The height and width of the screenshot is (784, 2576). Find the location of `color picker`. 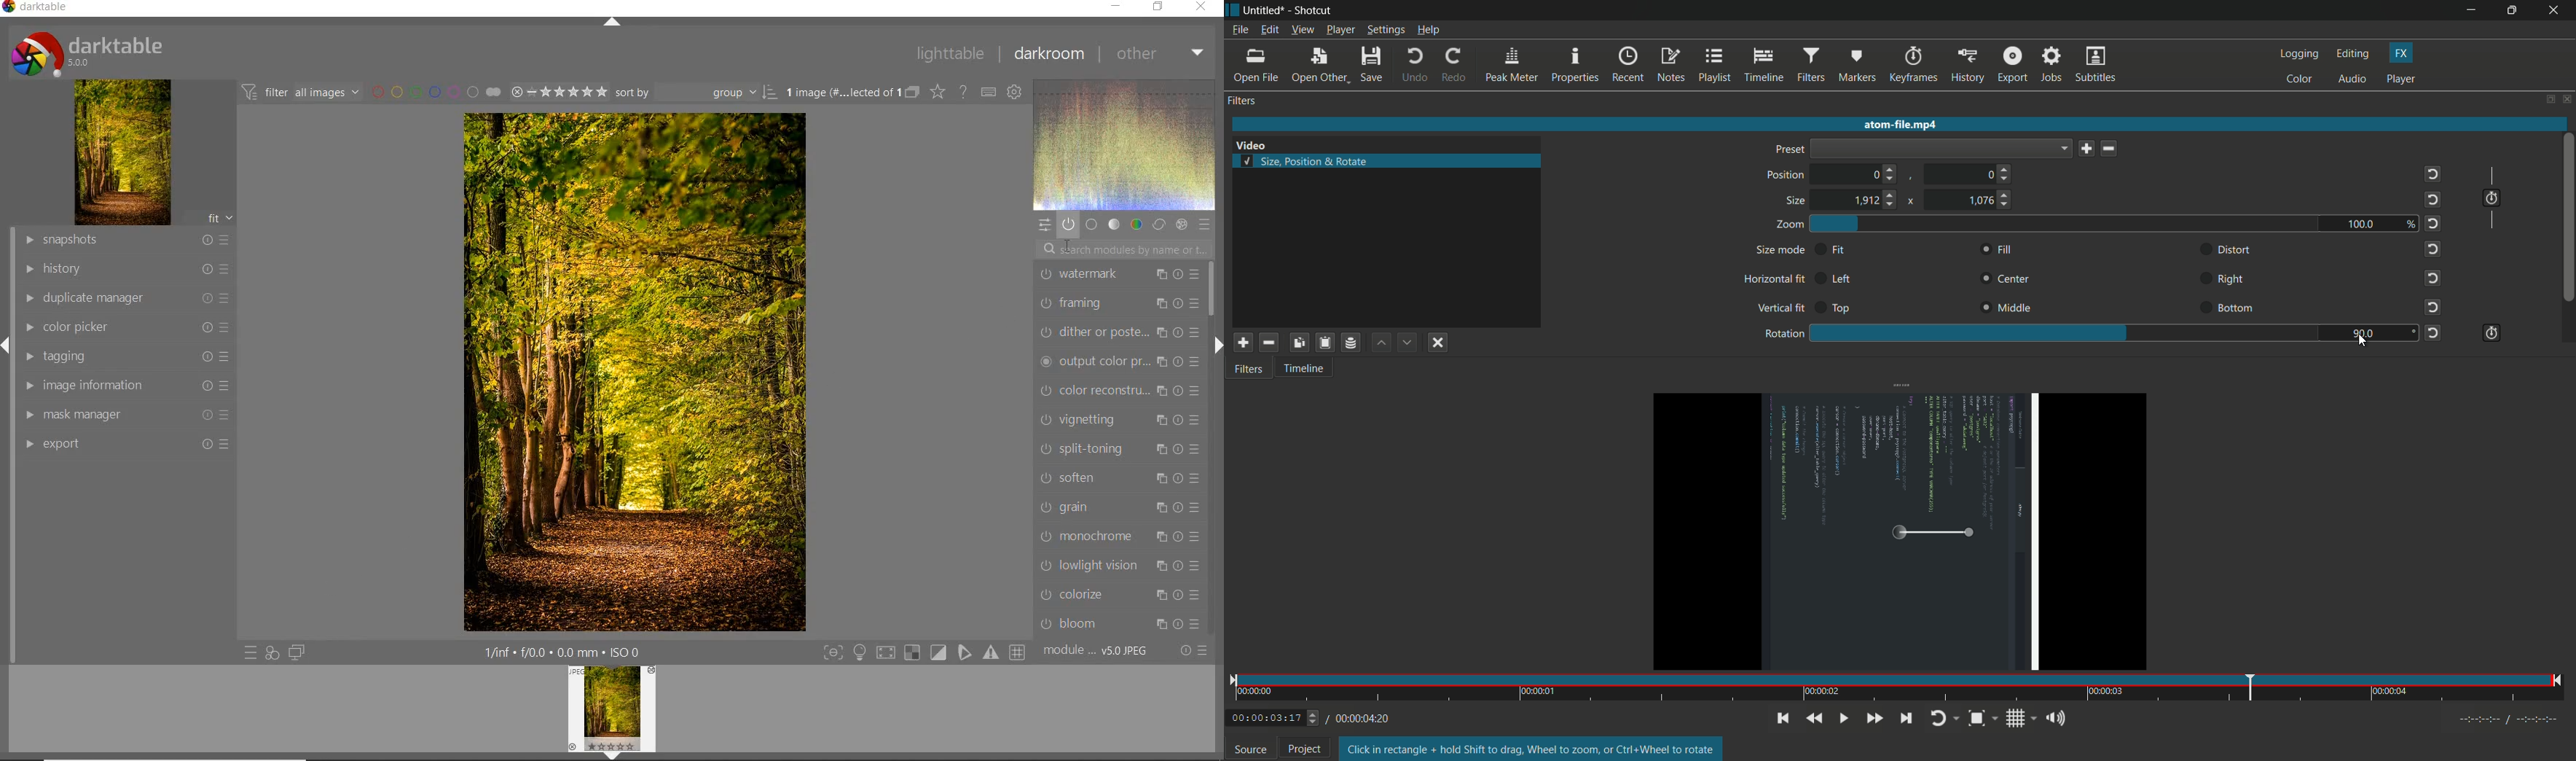

color picker is located at coordinates (126, 328).